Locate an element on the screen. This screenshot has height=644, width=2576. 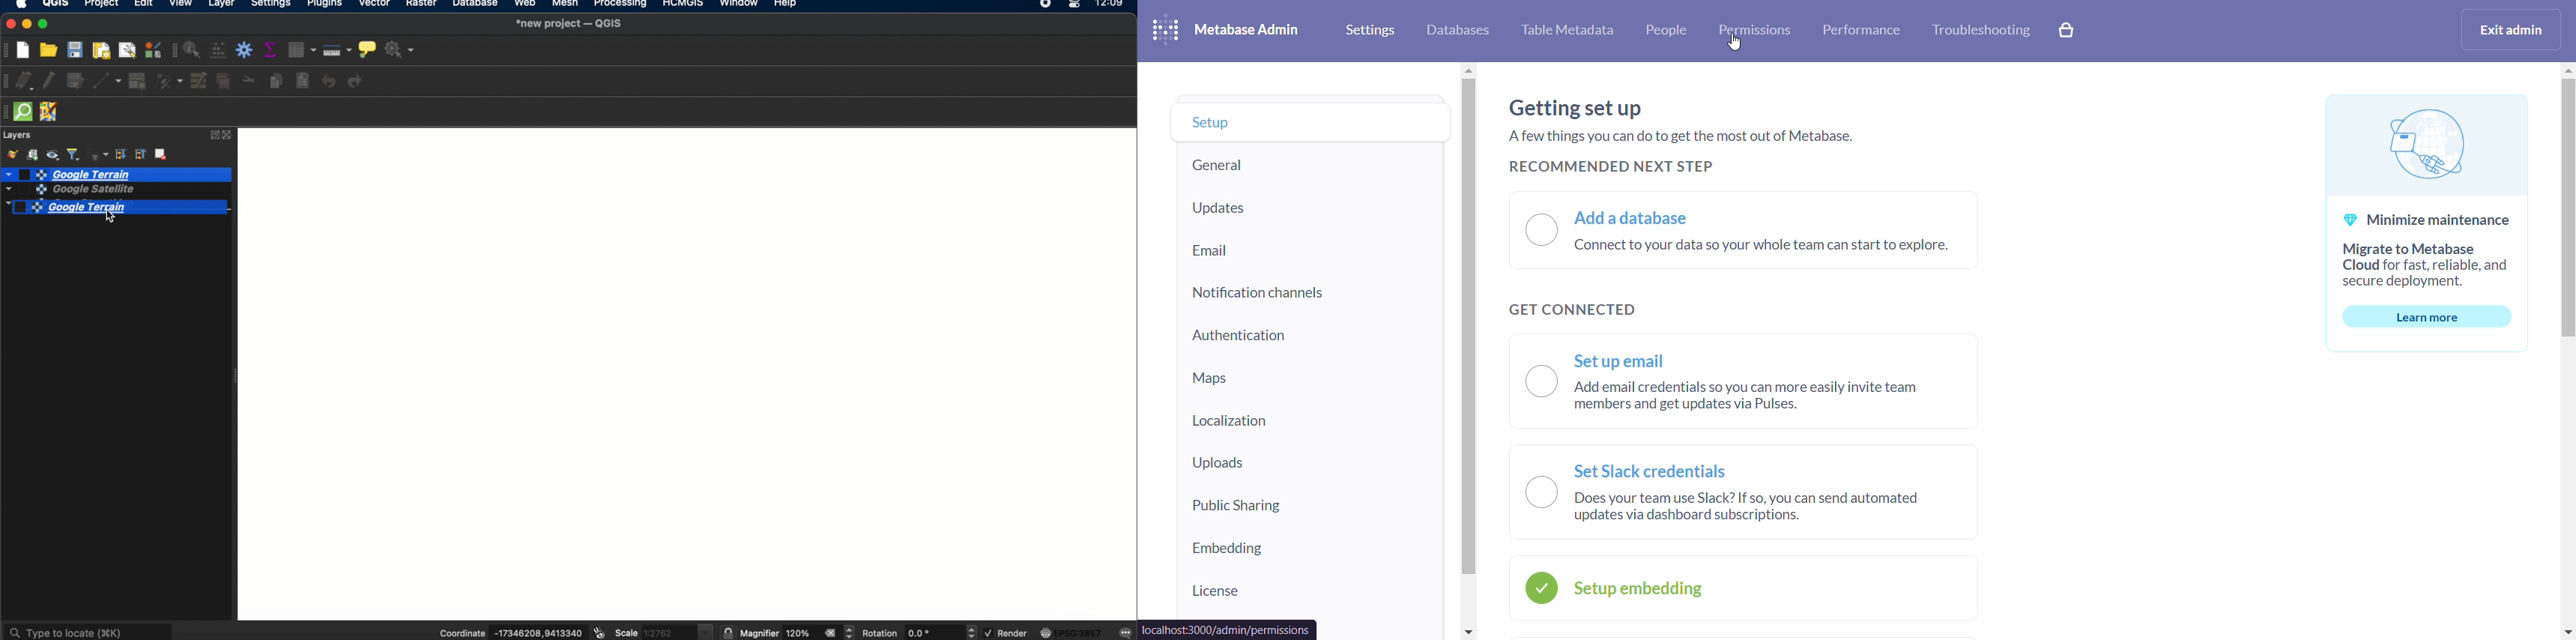
toolbox is located at coordinates (246, 50).